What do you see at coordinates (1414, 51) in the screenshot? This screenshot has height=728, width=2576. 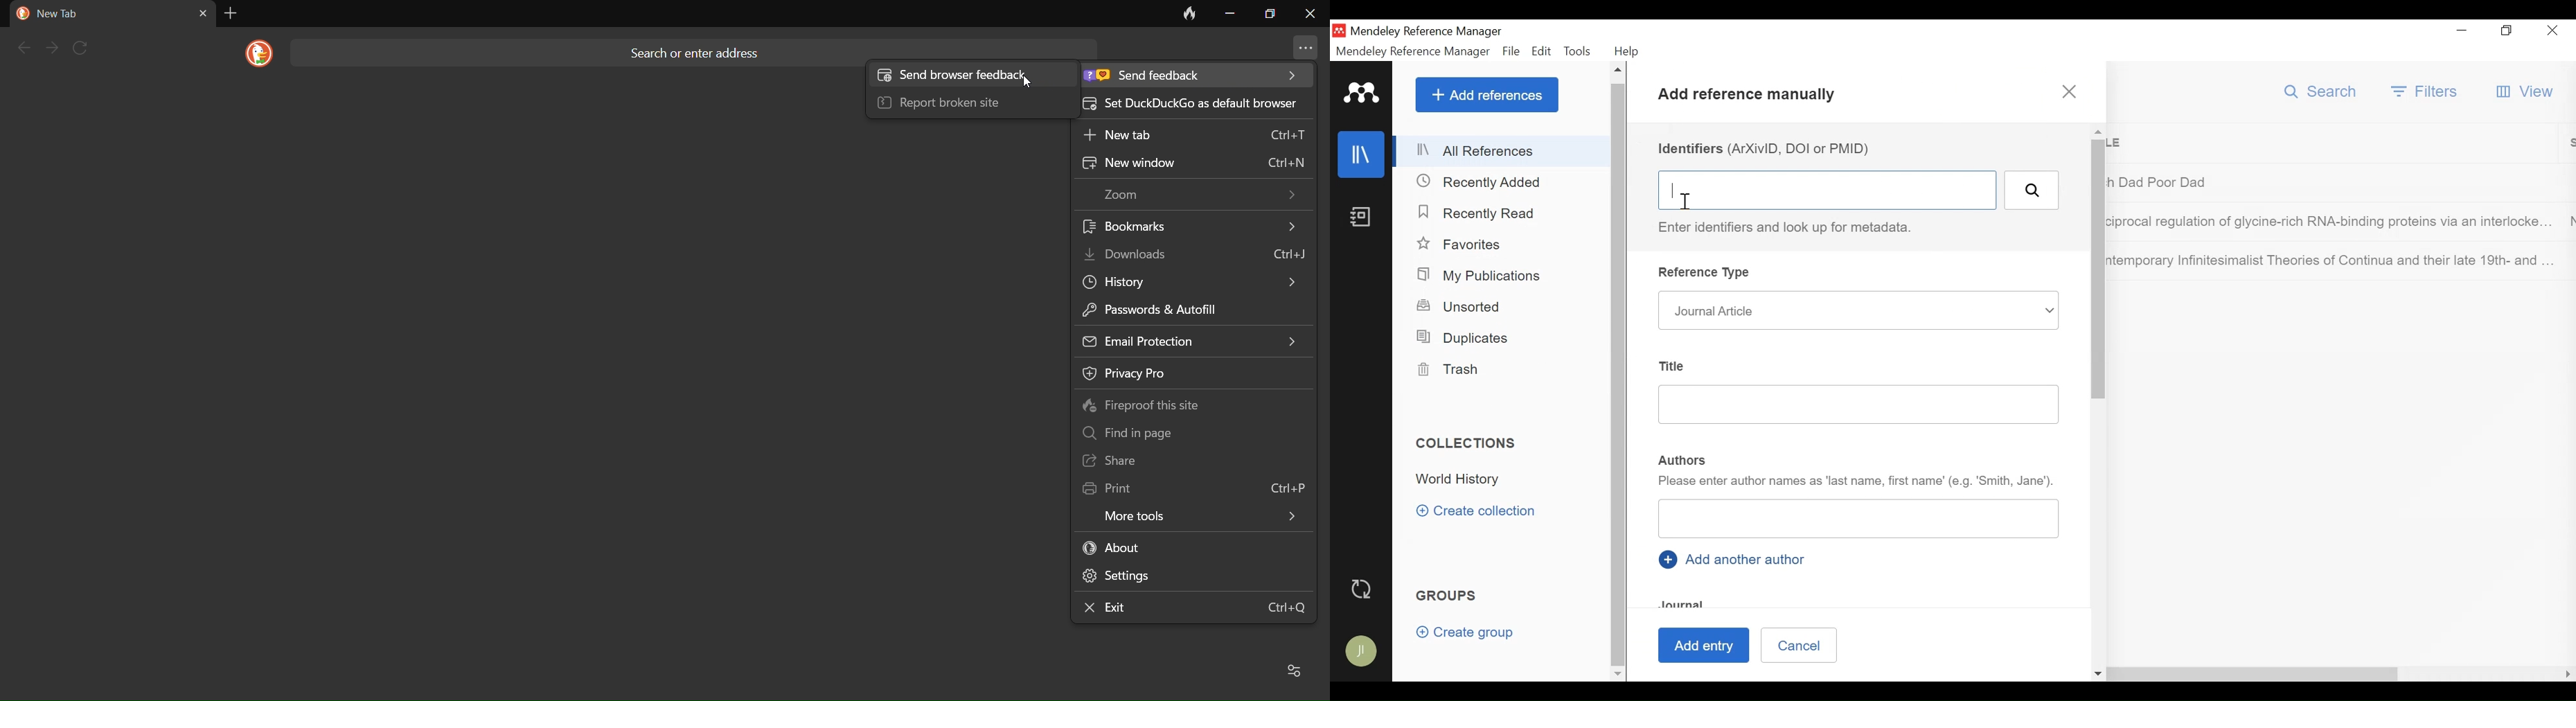 I see `Mendeley Reference Manager` at bounding box center [1414, 51].